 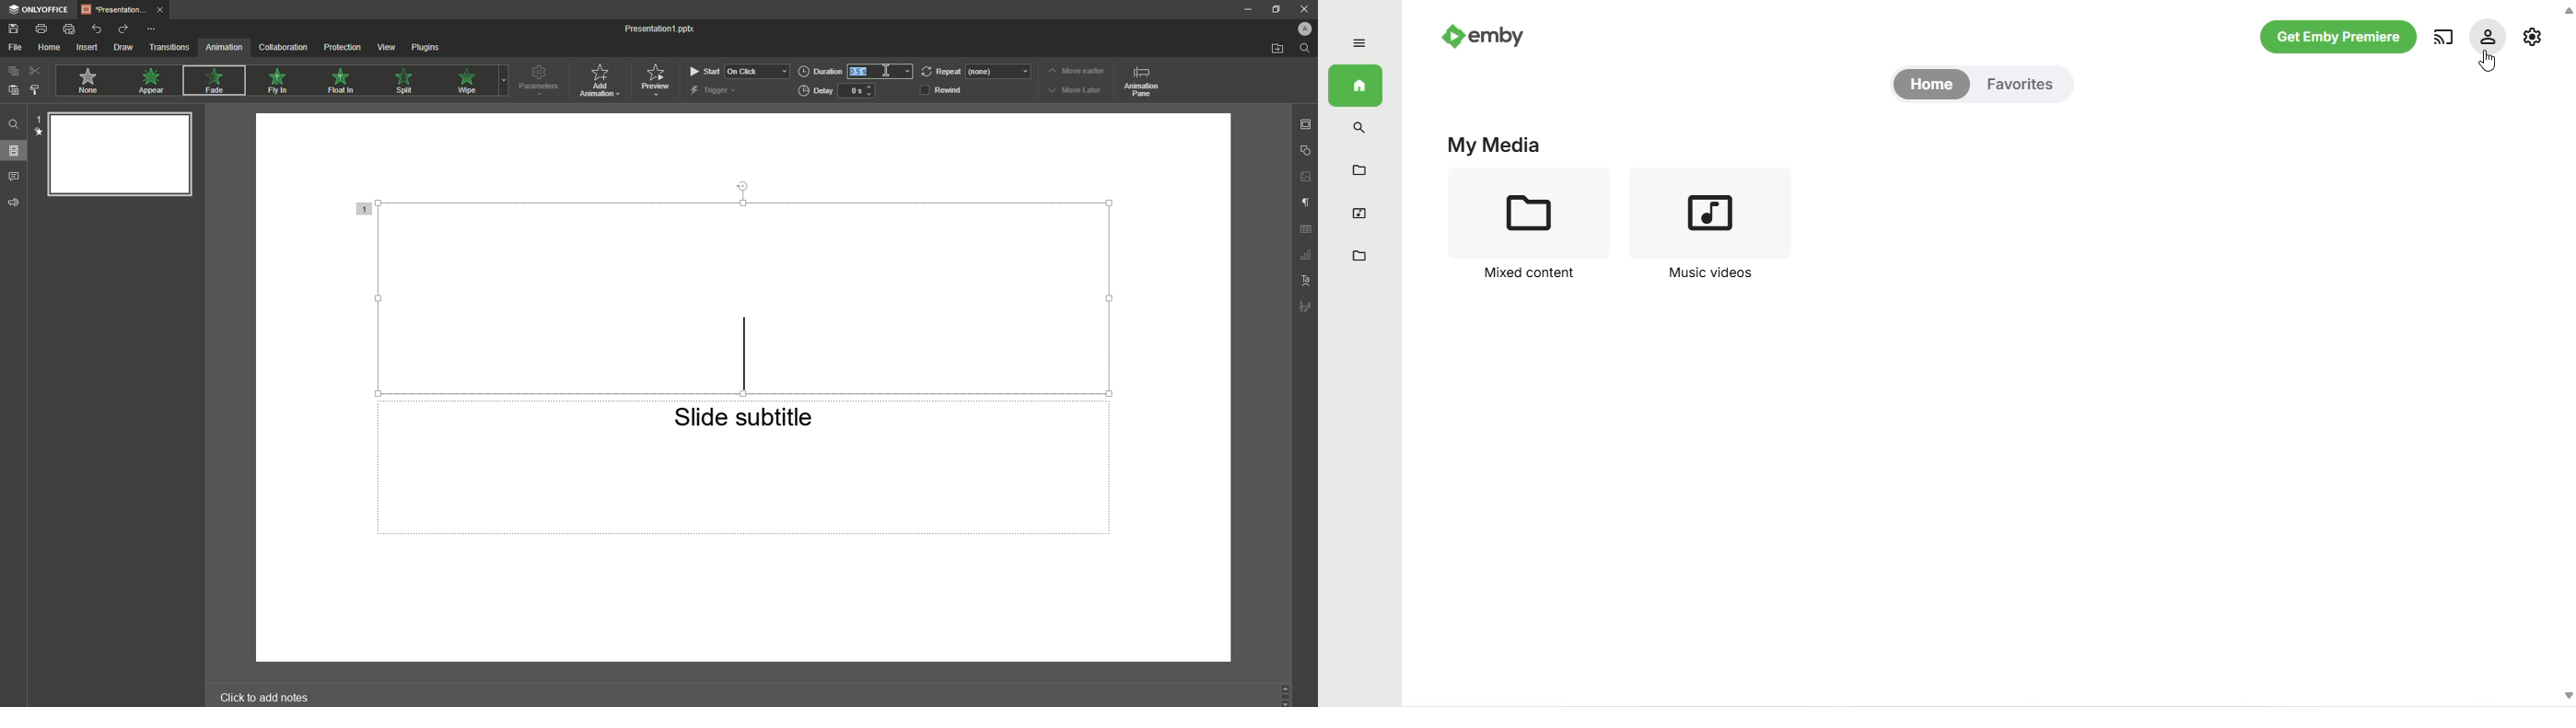 What do you see at coordinates (838, 91) in the screenshot?
I see `Delay` at bounding box center [838, 91].